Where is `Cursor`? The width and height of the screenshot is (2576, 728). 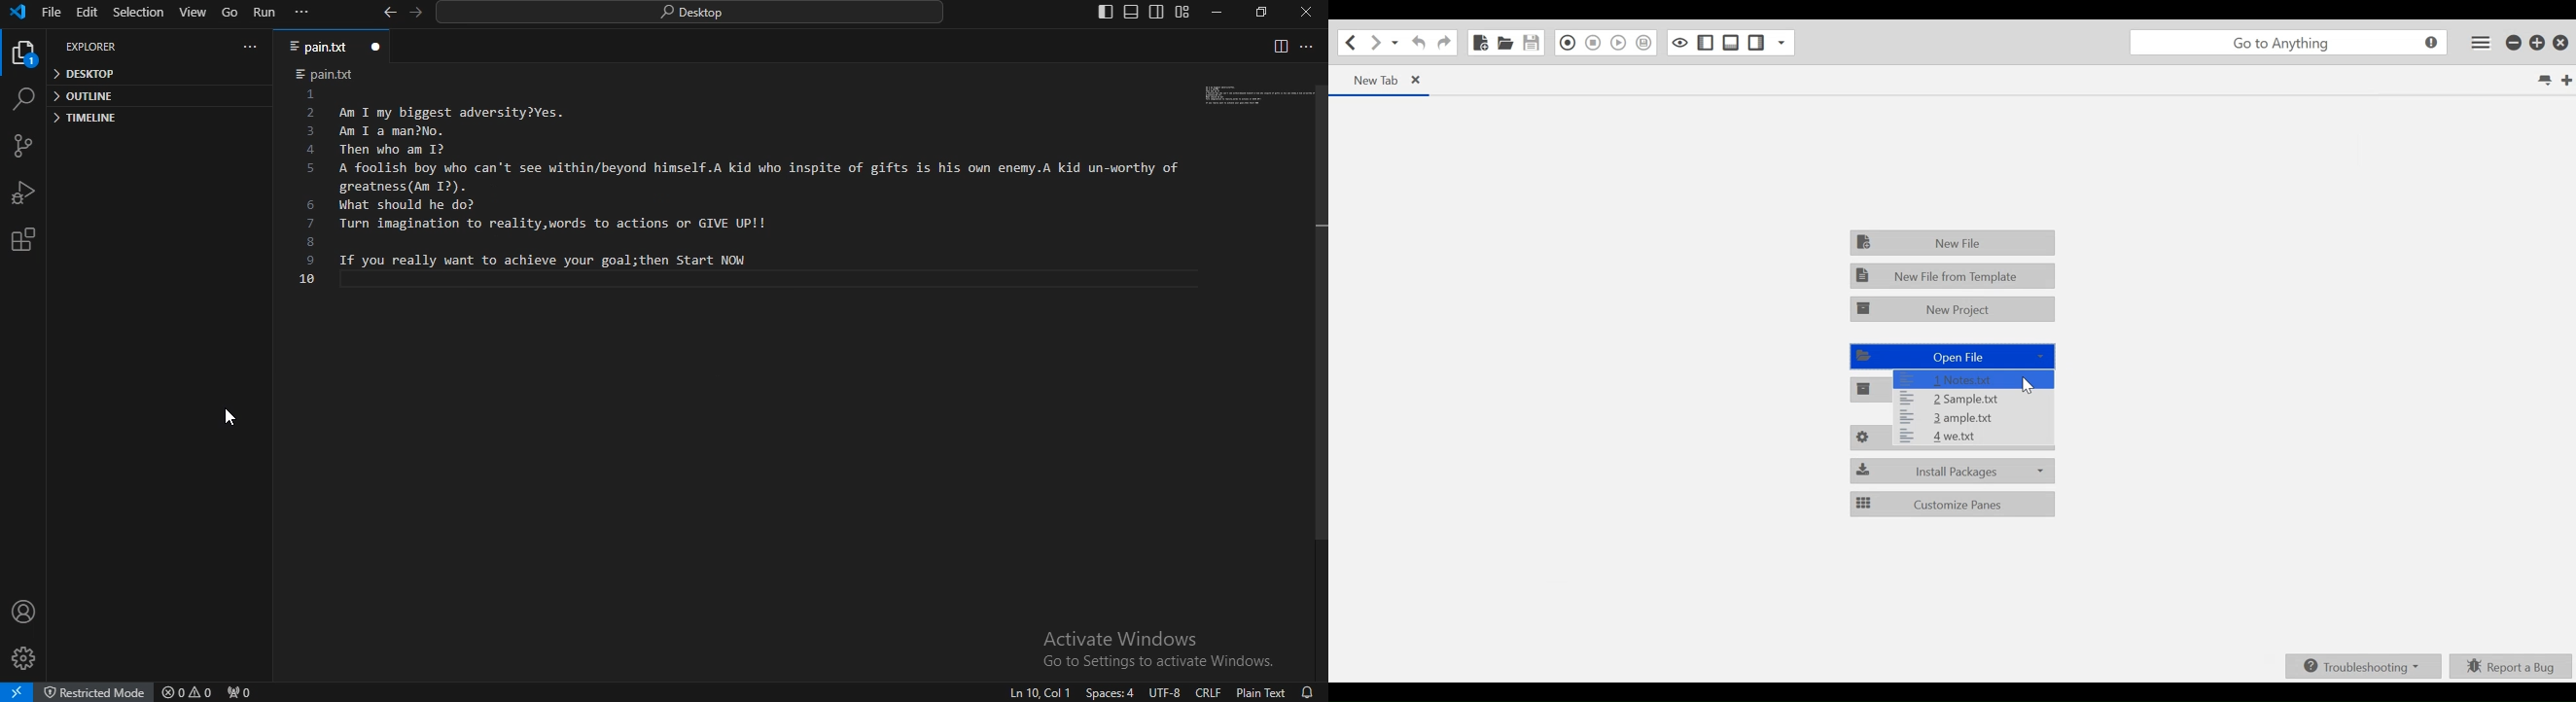 Cursor is located at coordinates (2047, 372).